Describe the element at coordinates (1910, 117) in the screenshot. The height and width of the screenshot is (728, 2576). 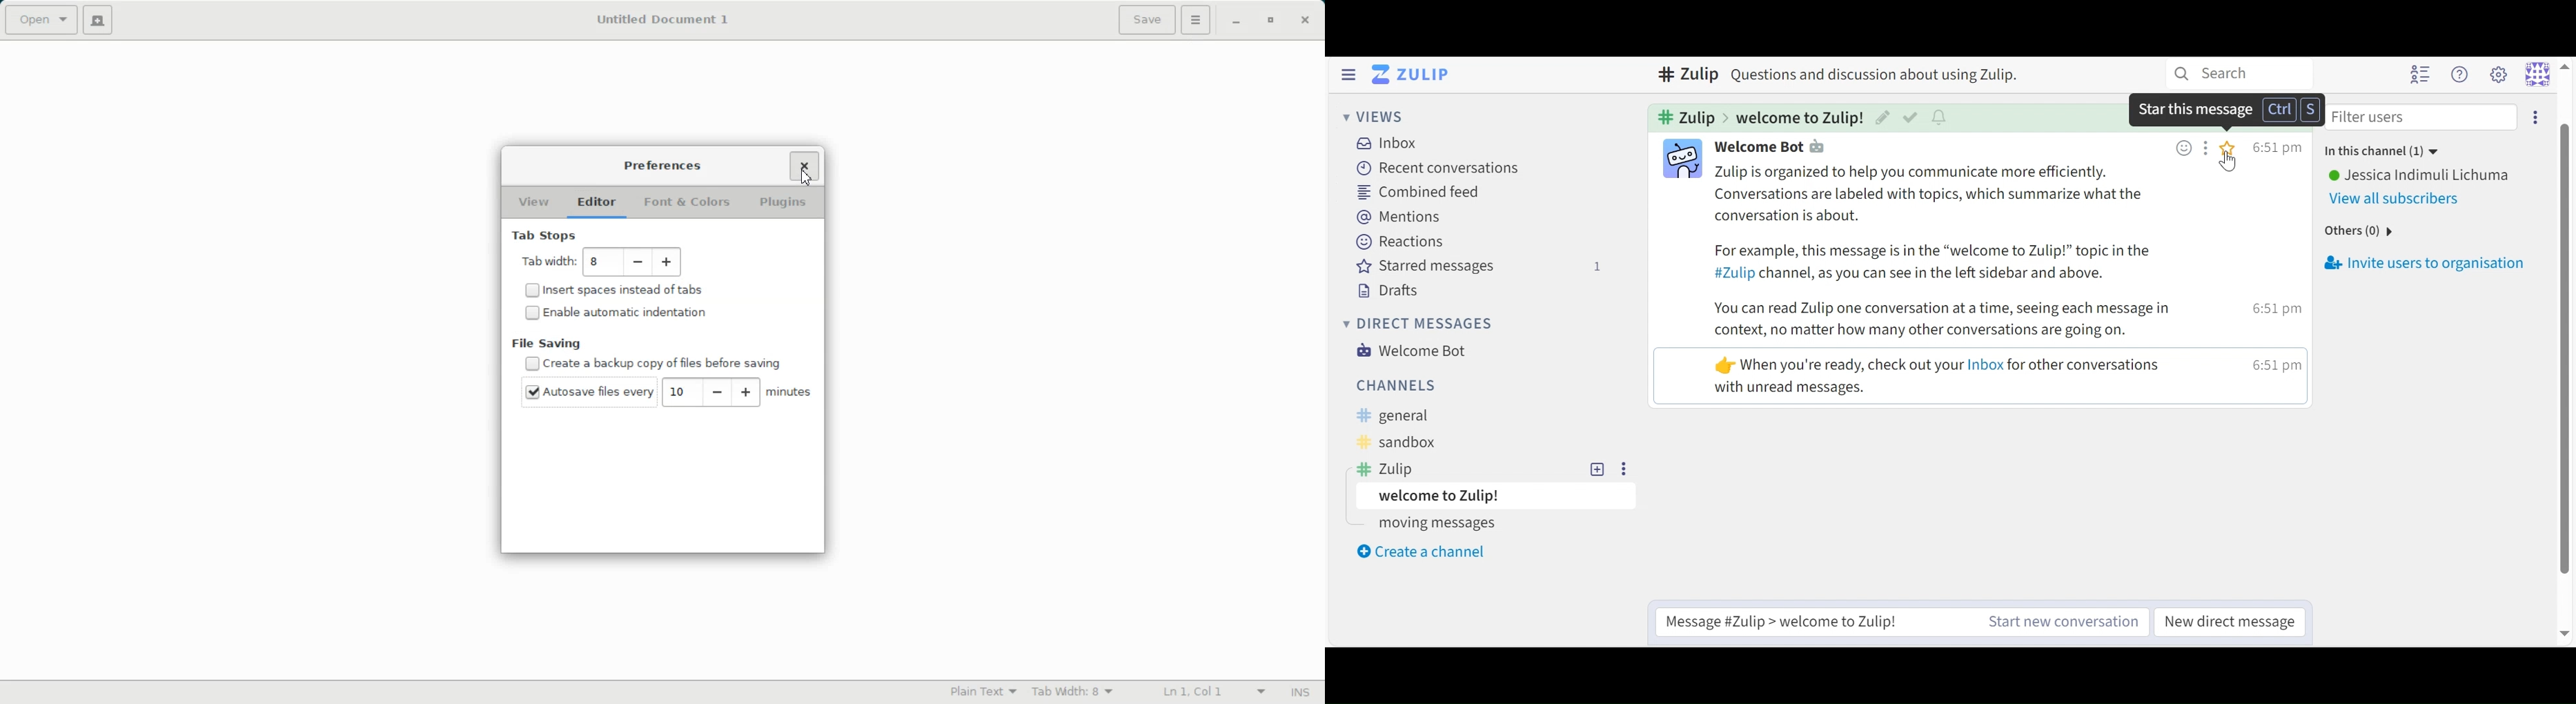
I see `Mark as resolved` at that location.